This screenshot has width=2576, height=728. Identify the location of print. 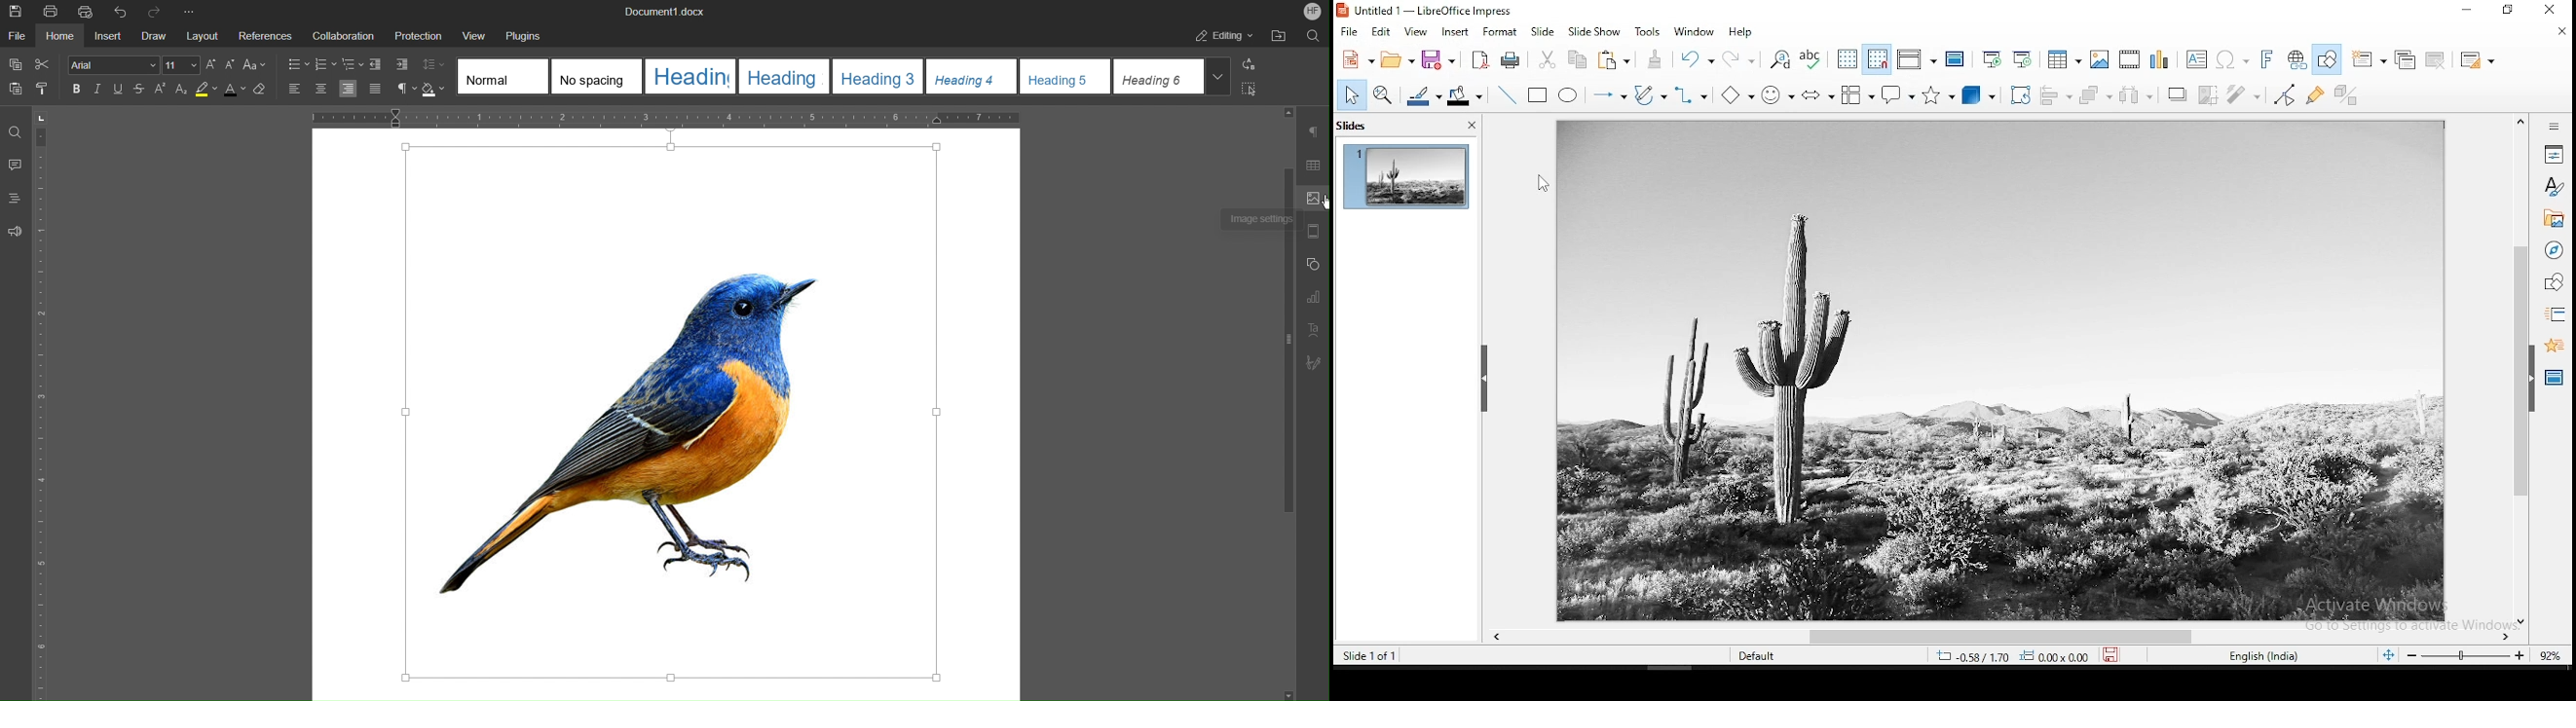
(1516, 58).